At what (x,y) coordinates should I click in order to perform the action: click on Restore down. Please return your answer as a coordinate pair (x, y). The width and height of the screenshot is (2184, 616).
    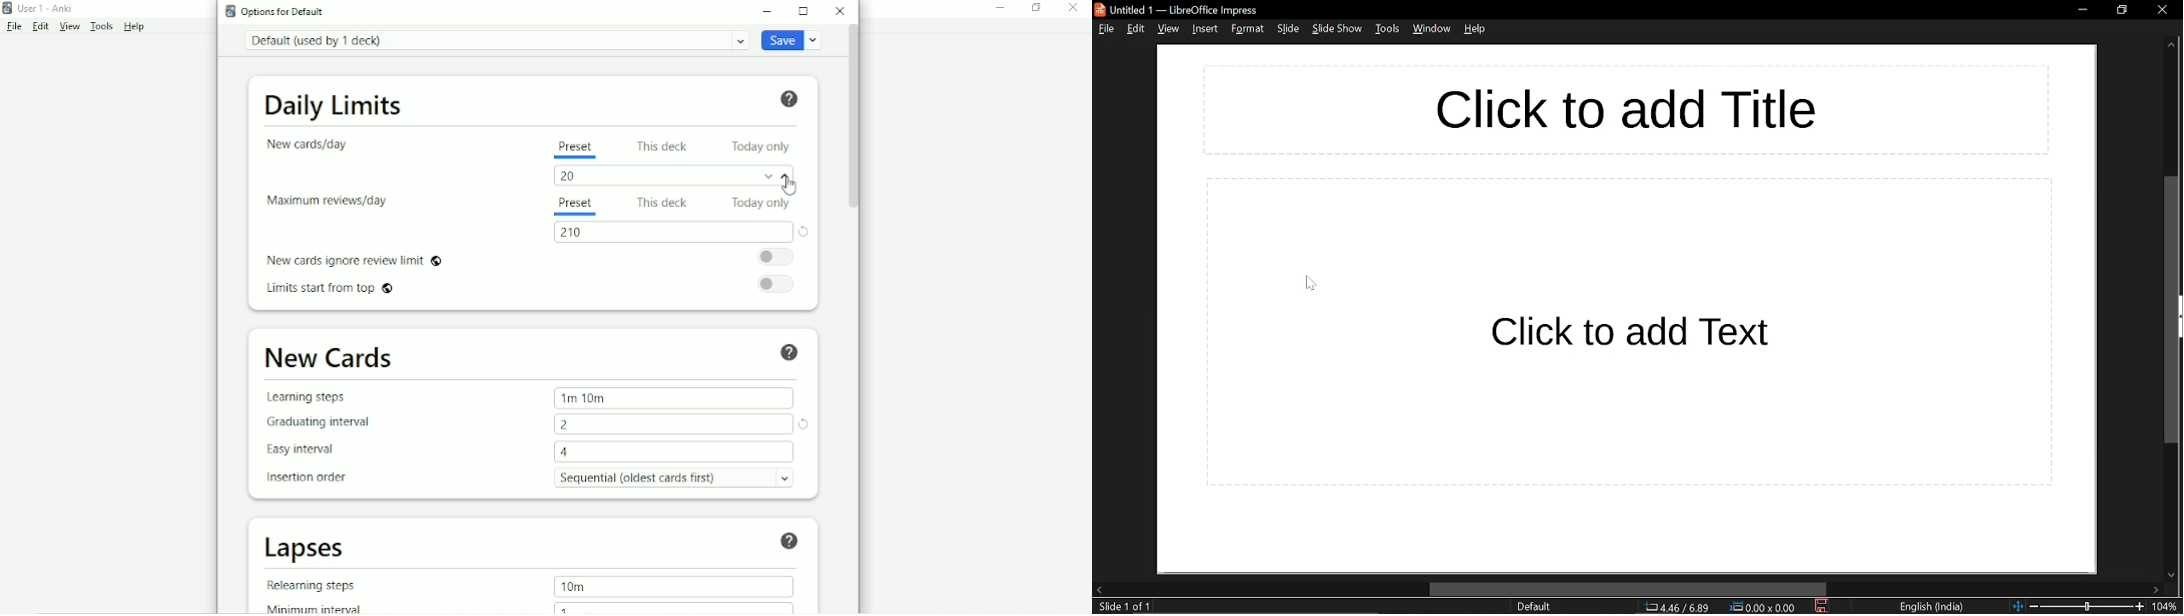
    Looking at the image, I should click on (1037, 7).